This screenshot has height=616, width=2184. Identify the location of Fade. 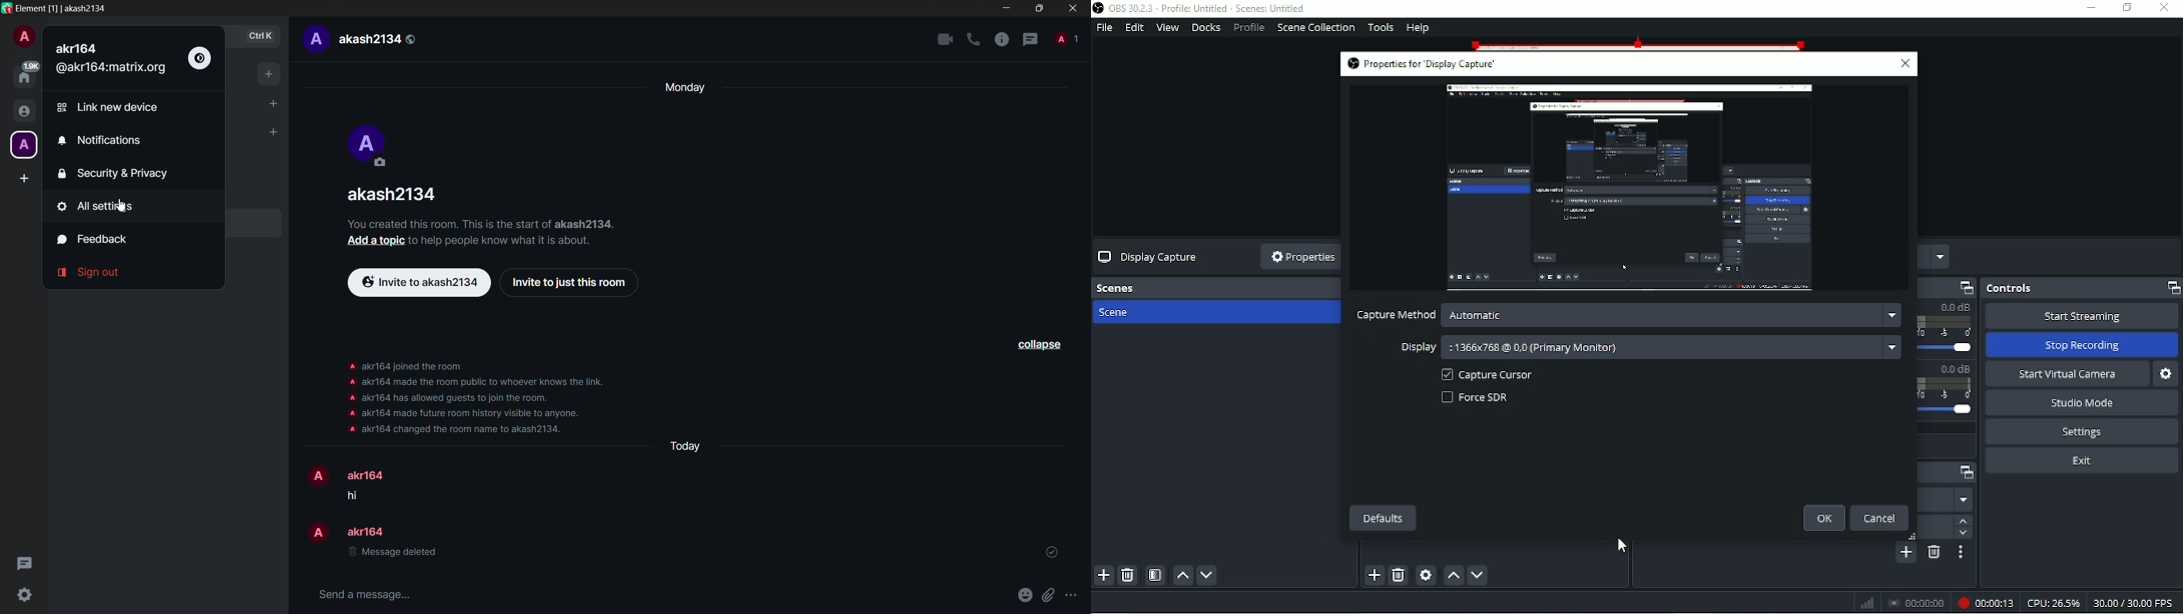
(1947, 499).